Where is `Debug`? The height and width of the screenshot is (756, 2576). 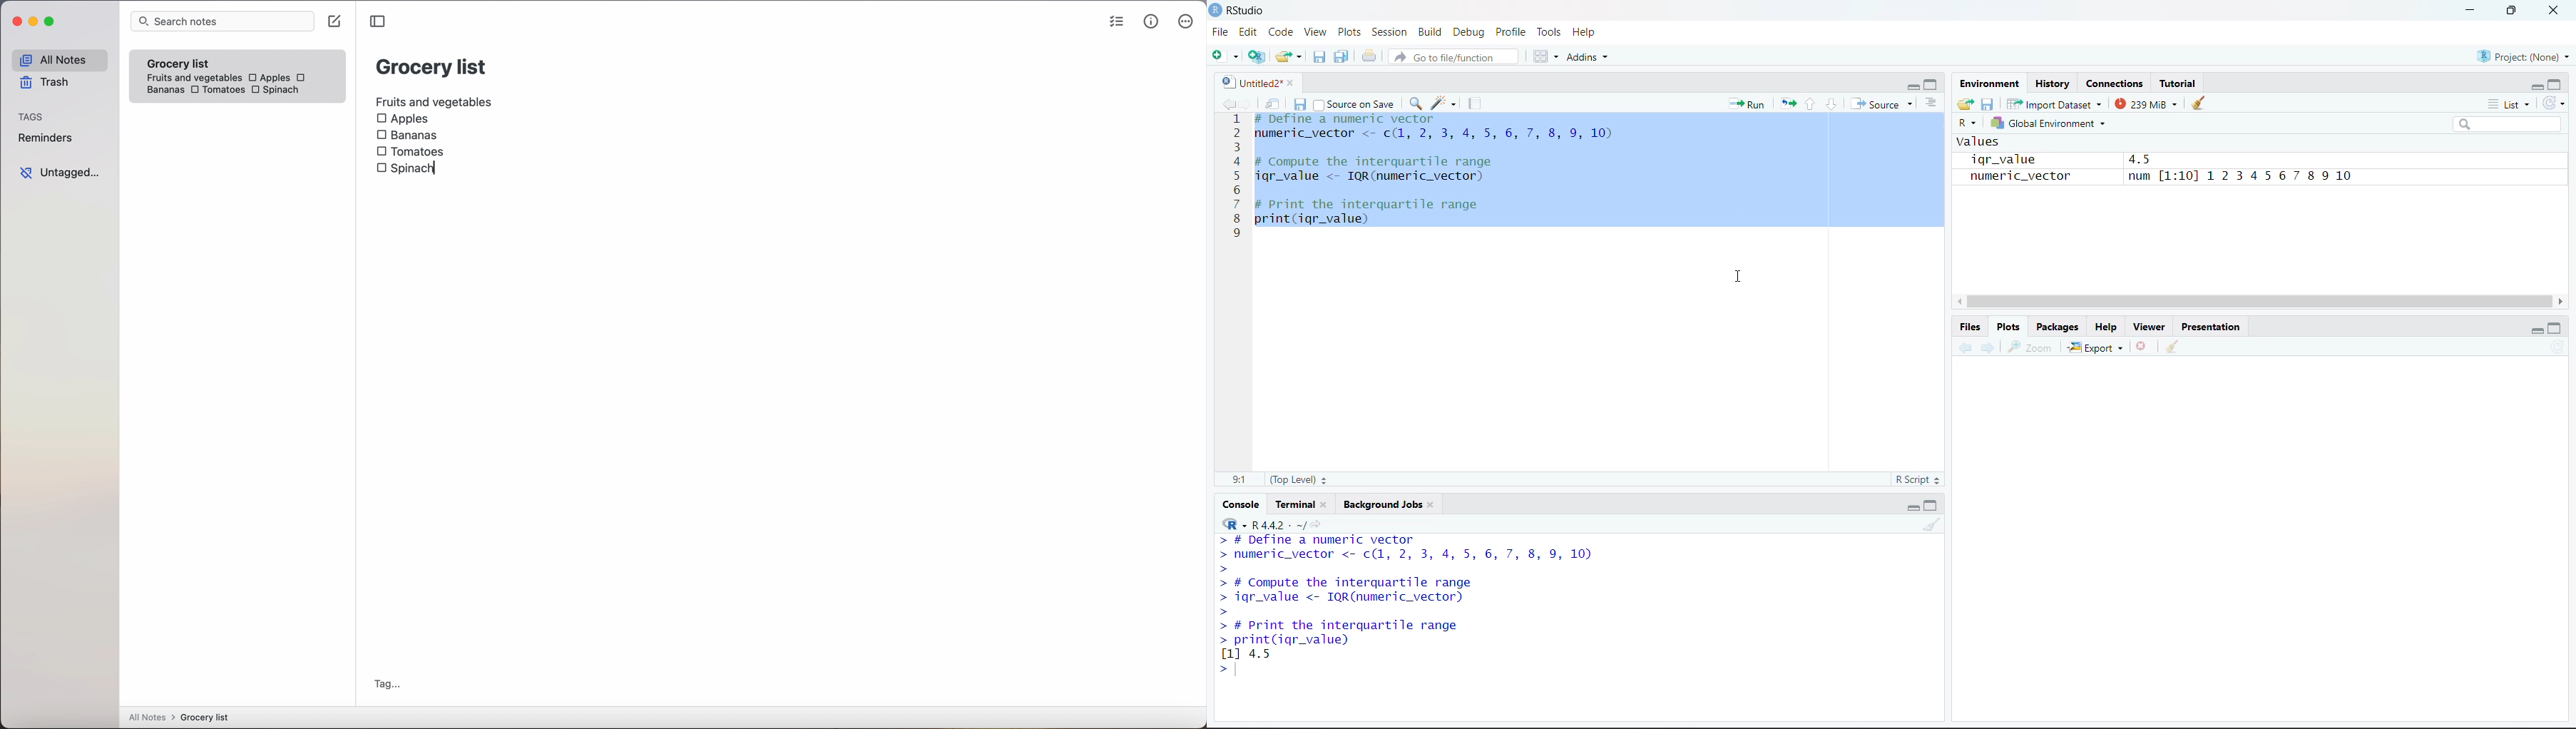
Debug is located at coordinates (1470, 31).